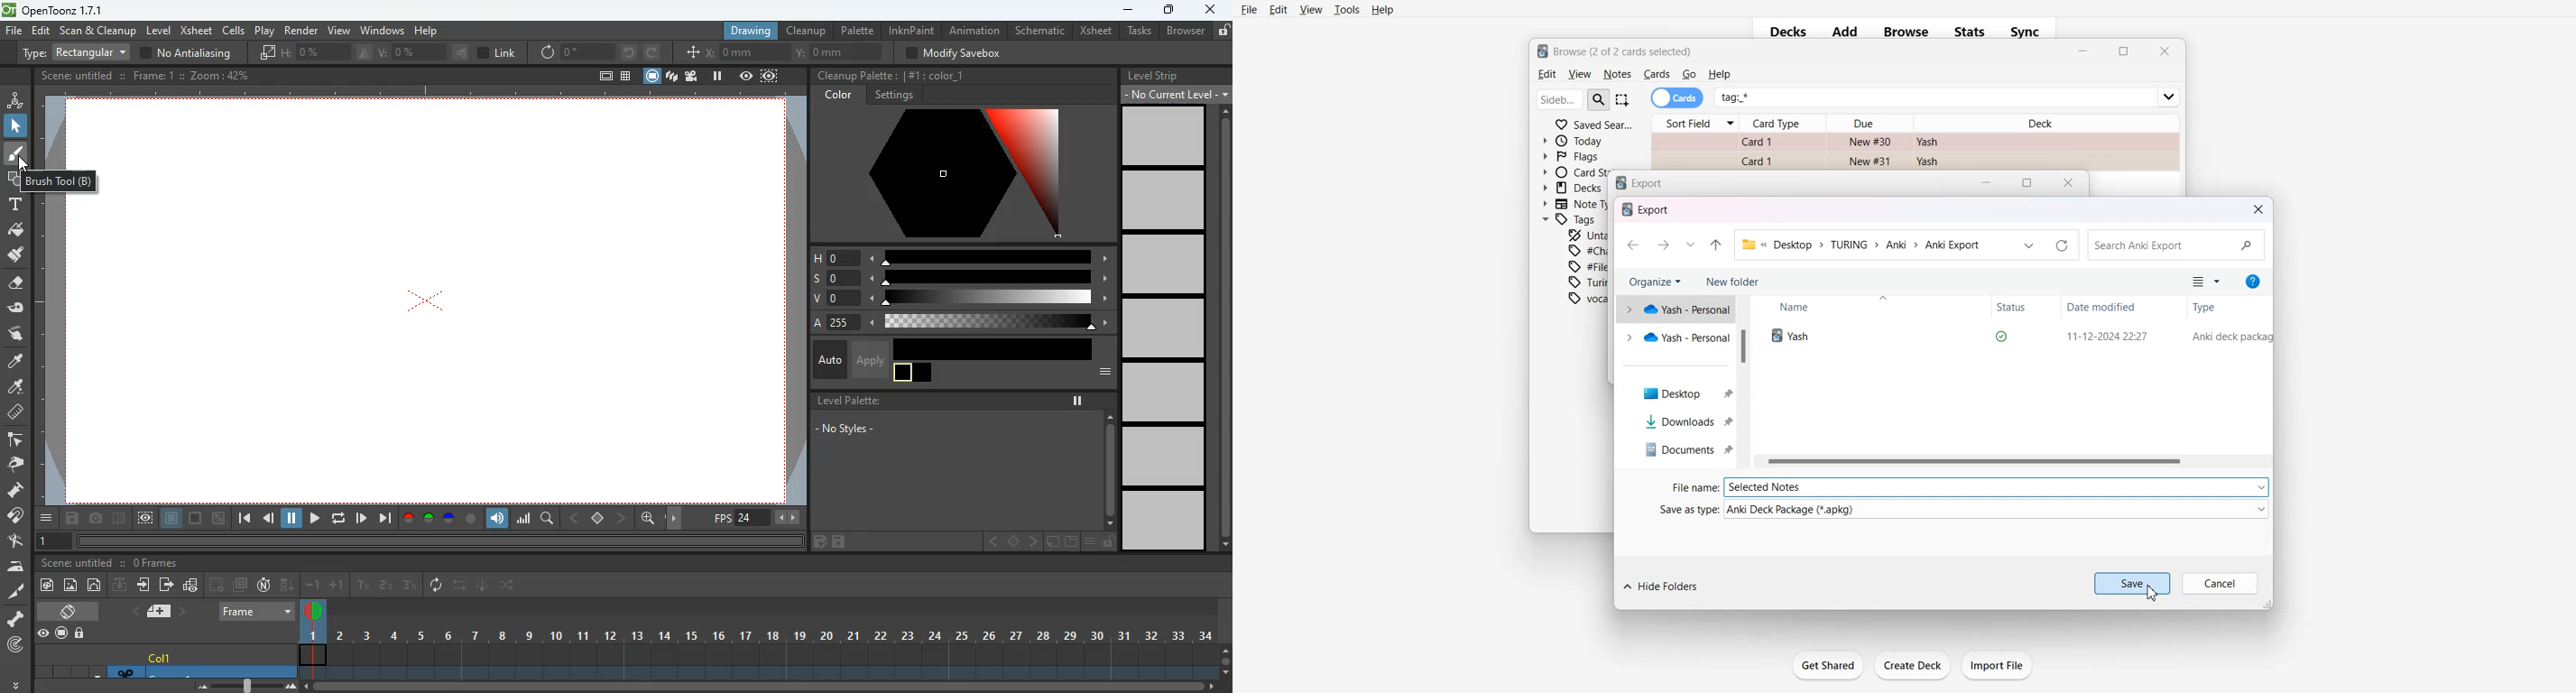  I want to click on Search Bar, so click(2176, 245).